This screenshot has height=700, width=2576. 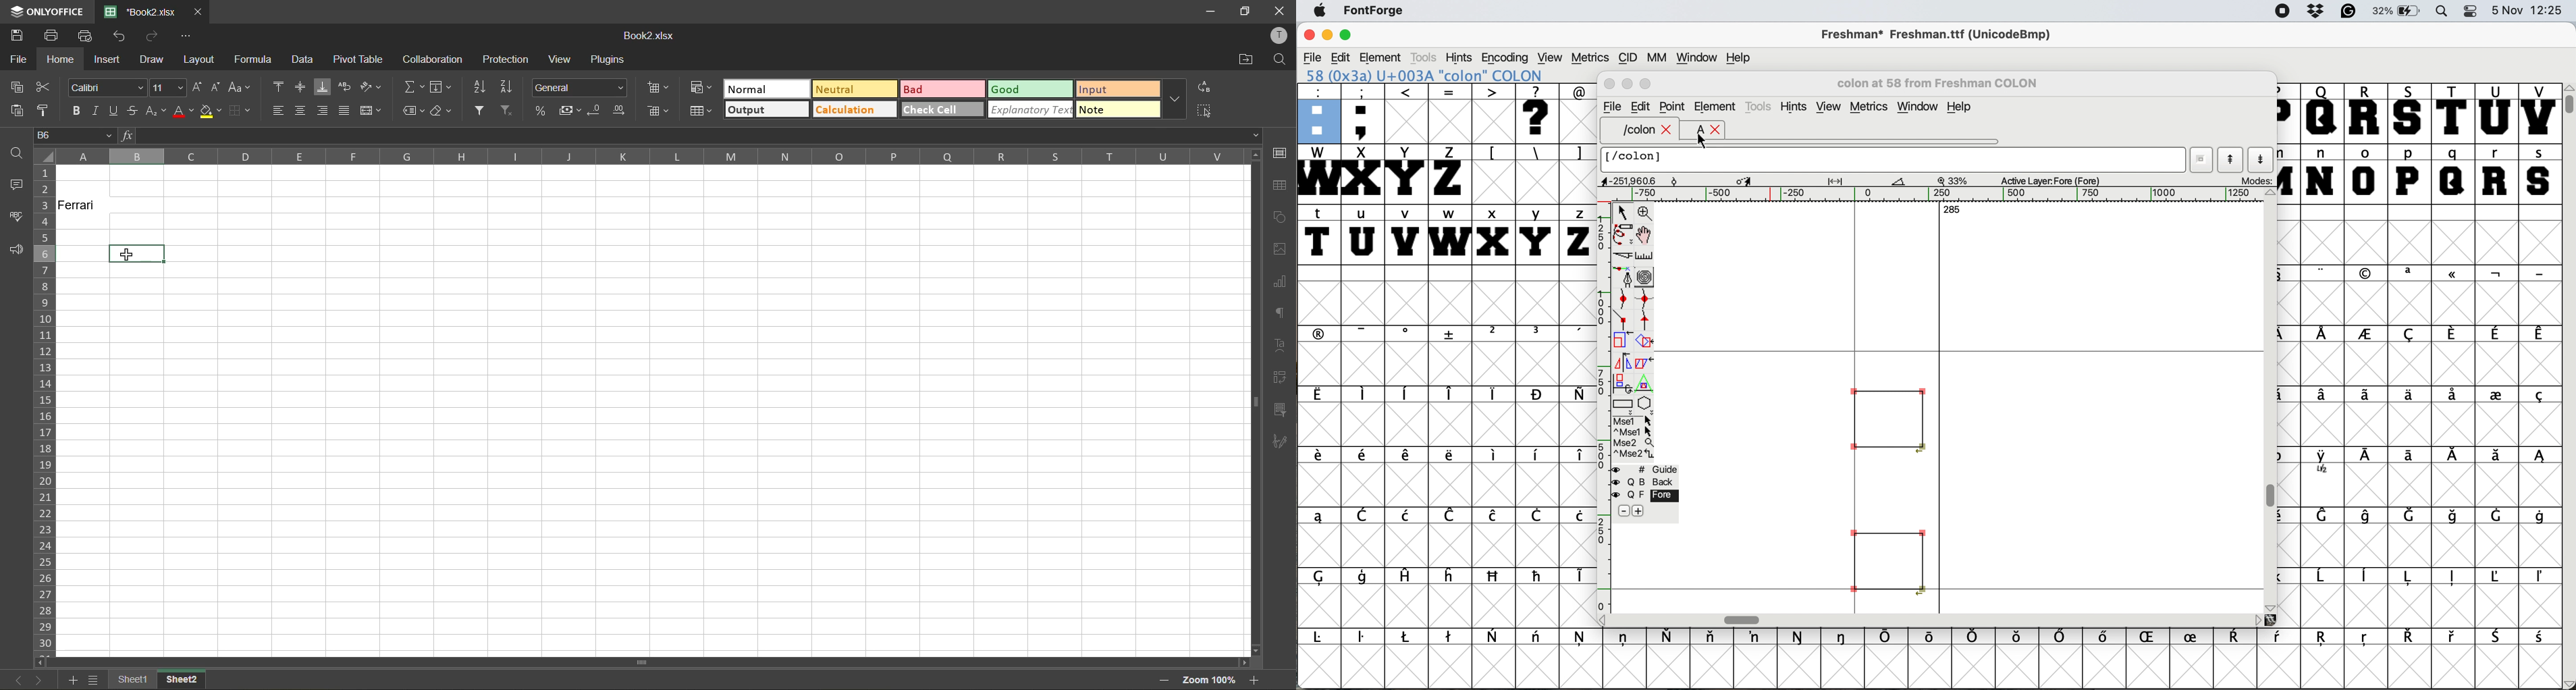 What do you see at coordinates (854, 88) in the screenshot?
I see `neutral` at bounding box center [854, 88].